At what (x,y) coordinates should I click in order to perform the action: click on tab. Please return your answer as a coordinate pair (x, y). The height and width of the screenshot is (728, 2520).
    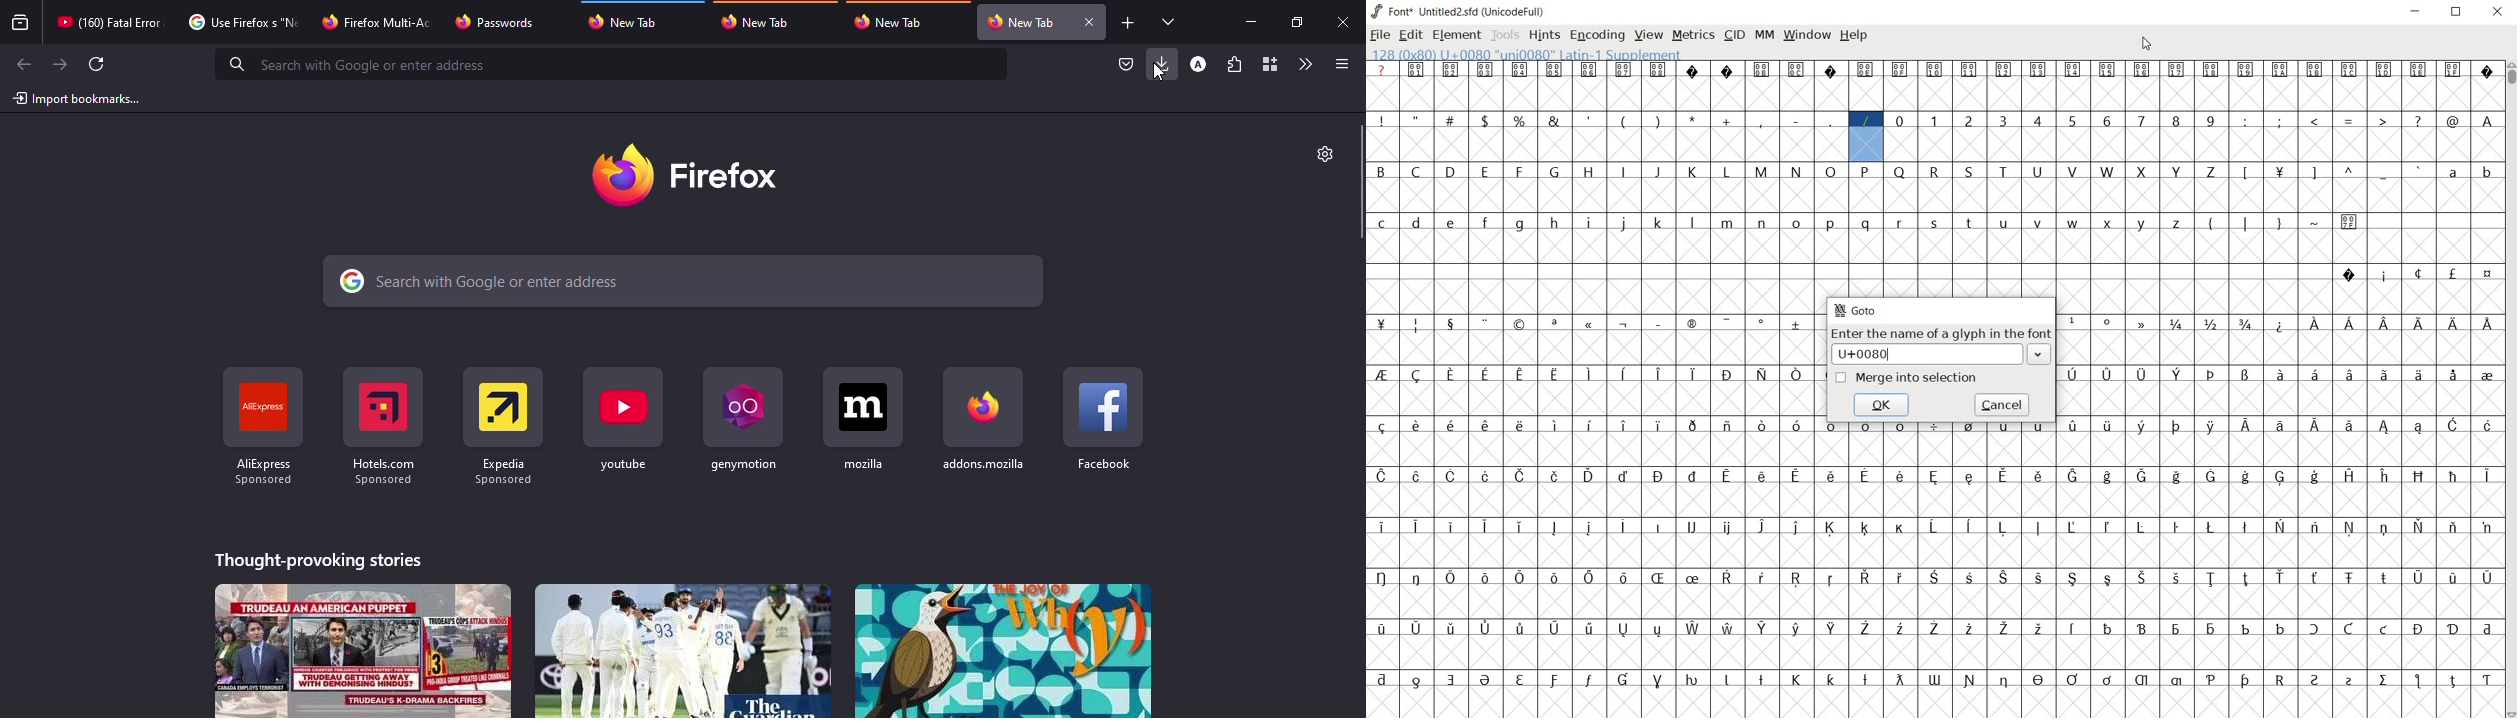
    Looking at the image, I should click on (240, 22).